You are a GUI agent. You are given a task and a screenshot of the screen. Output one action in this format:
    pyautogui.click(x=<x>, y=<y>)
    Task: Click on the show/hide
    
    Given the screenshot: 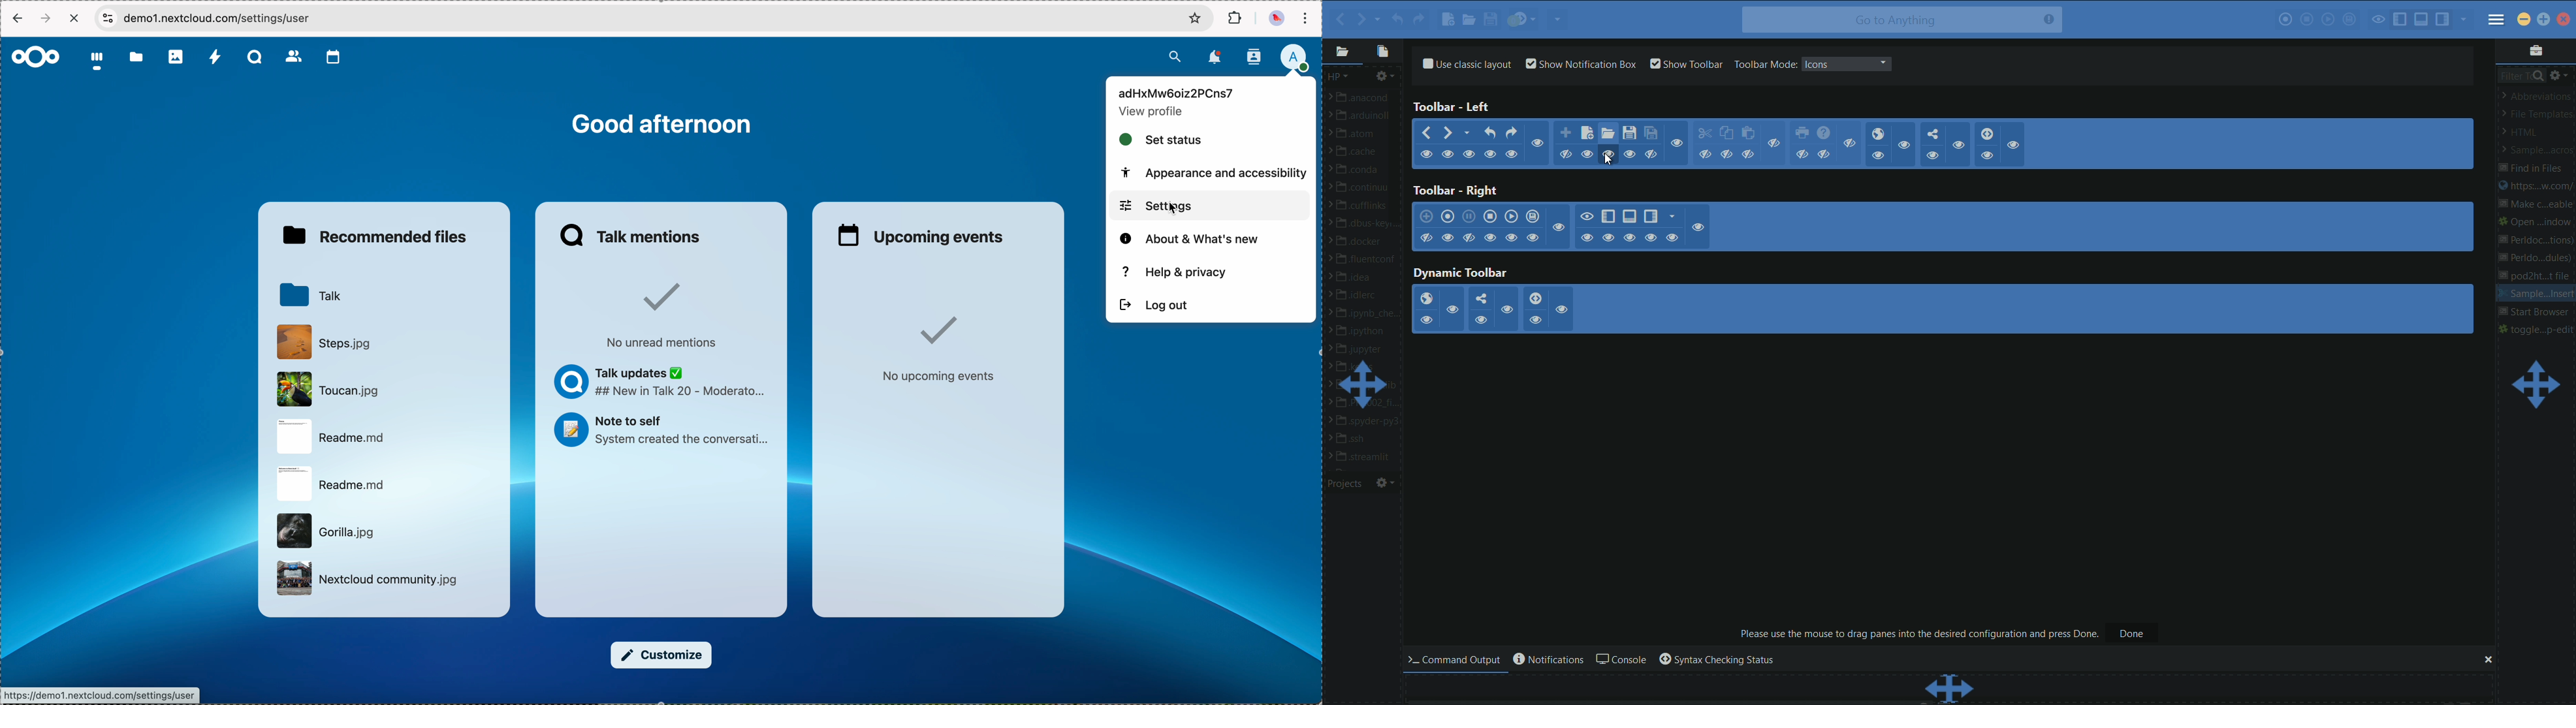 What is the action you would take?
    pyautogui.click(x=1878, y=155)
    